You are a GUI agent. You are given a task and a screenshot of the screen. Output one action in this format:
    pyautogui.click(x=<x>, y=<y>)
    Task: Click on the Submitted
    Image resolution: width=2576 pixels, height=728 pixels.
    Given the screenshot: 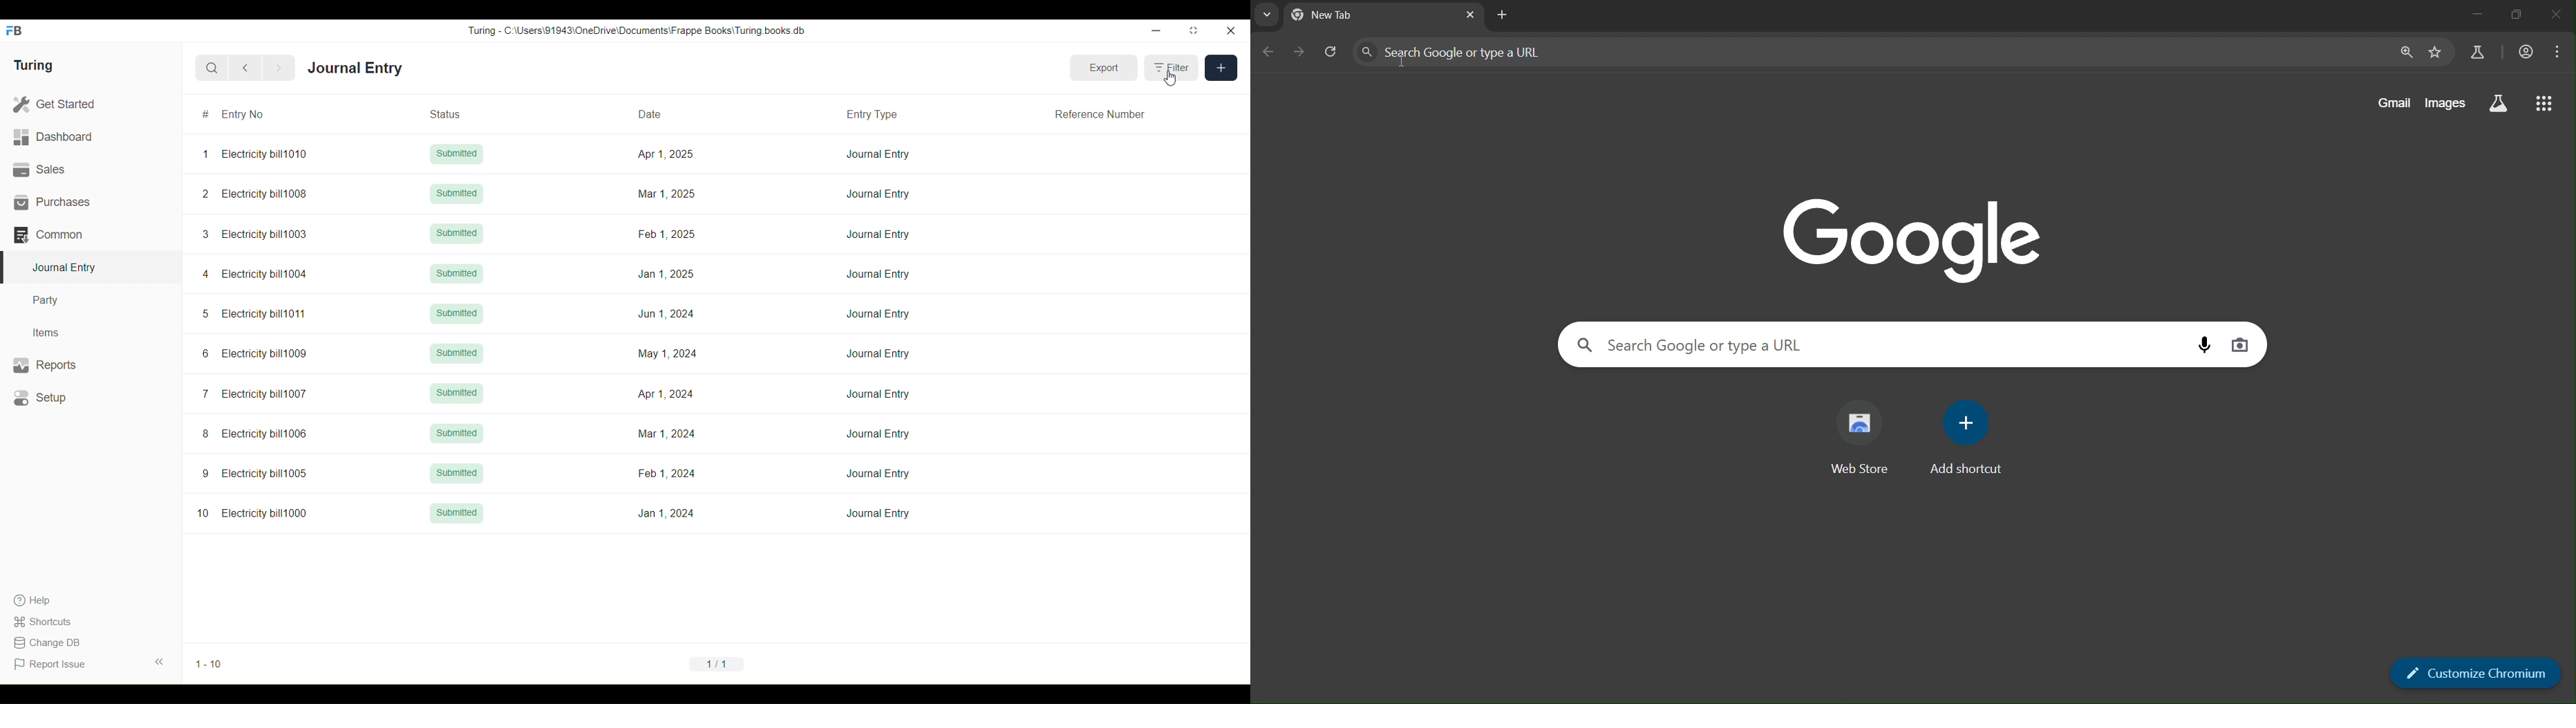 What is the action you would take?
    pyautogui.click(x=456, y=274)
    